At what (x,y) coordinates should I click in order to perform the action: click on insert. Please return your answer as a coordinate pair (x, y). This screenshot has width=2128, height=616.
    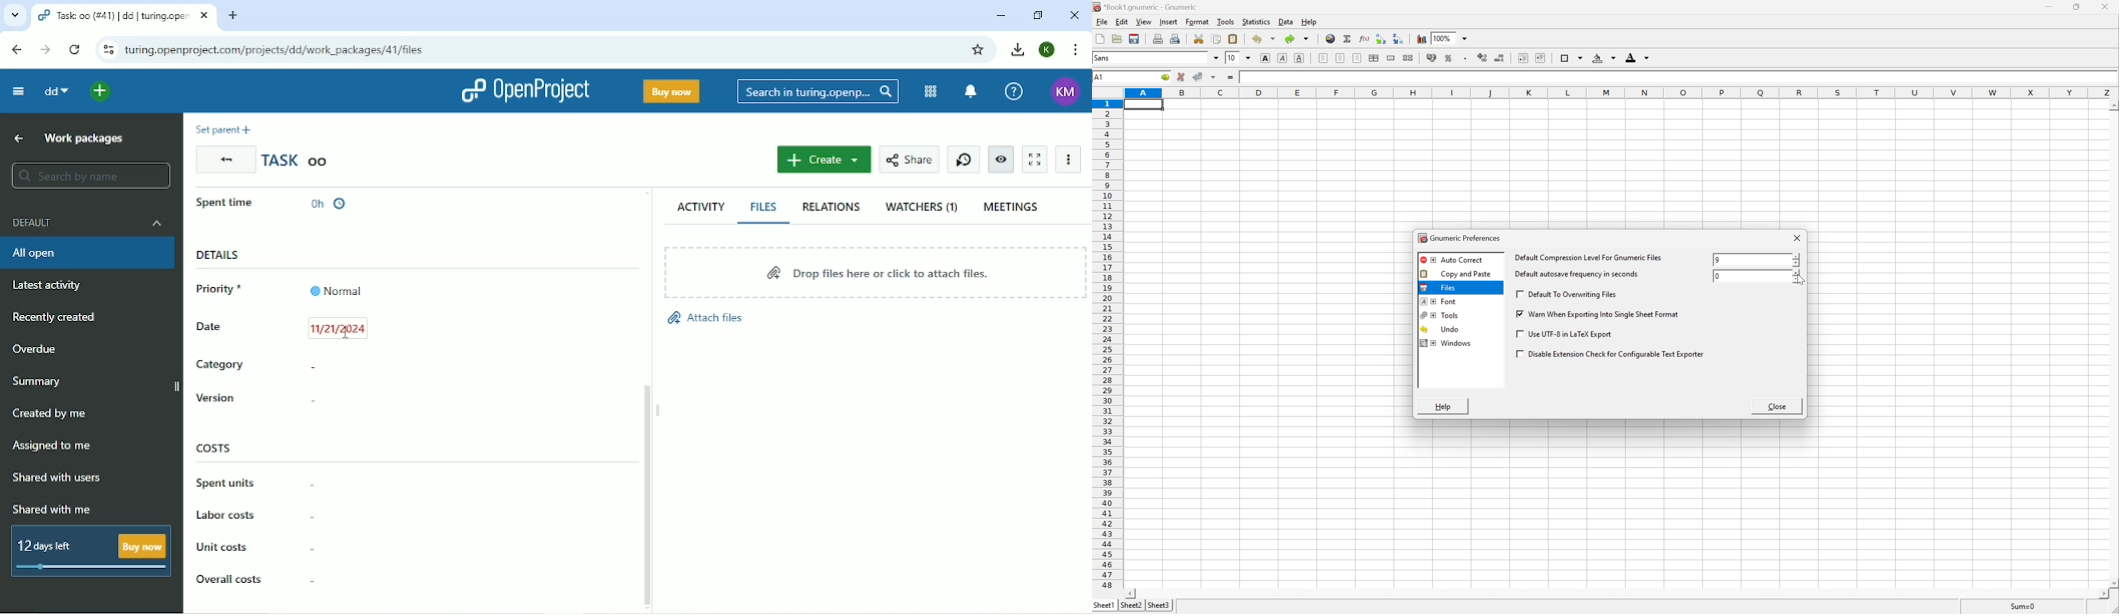
    Looking at the image, I should click on (1169, 22).